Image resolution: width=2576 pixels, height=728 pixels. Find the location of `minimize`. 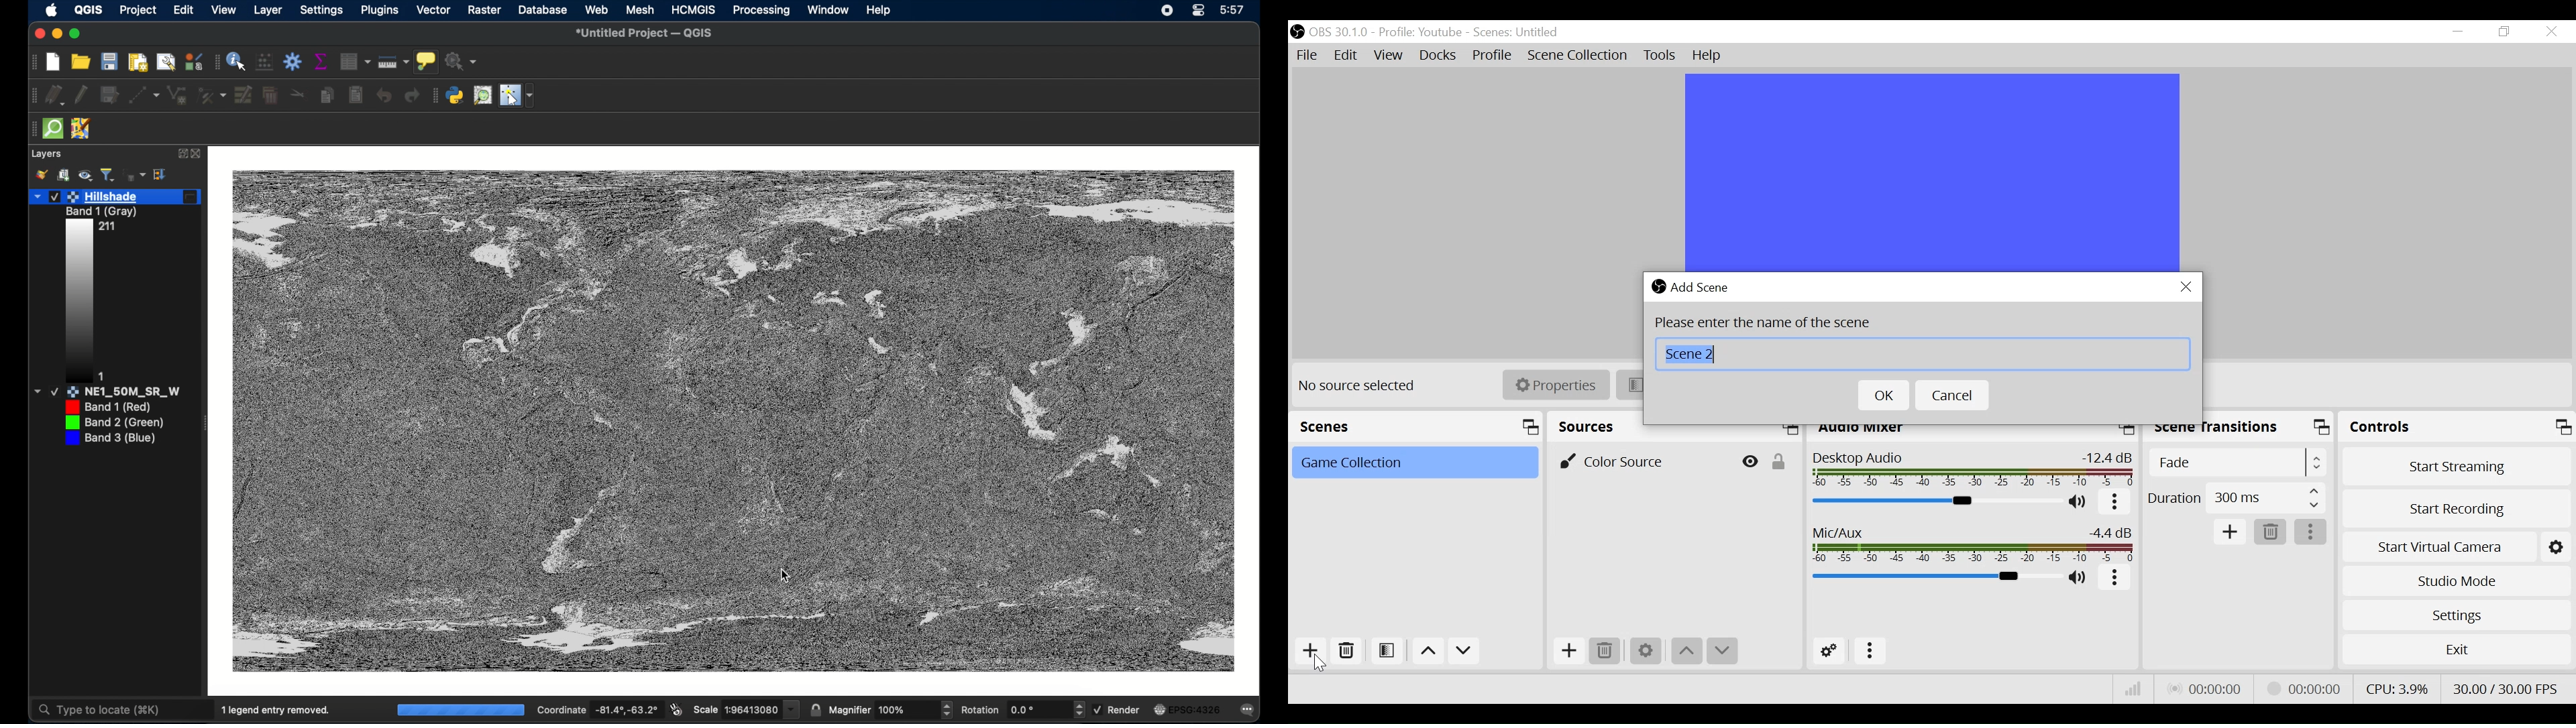

minimize is located at coordinates (2457, 32).